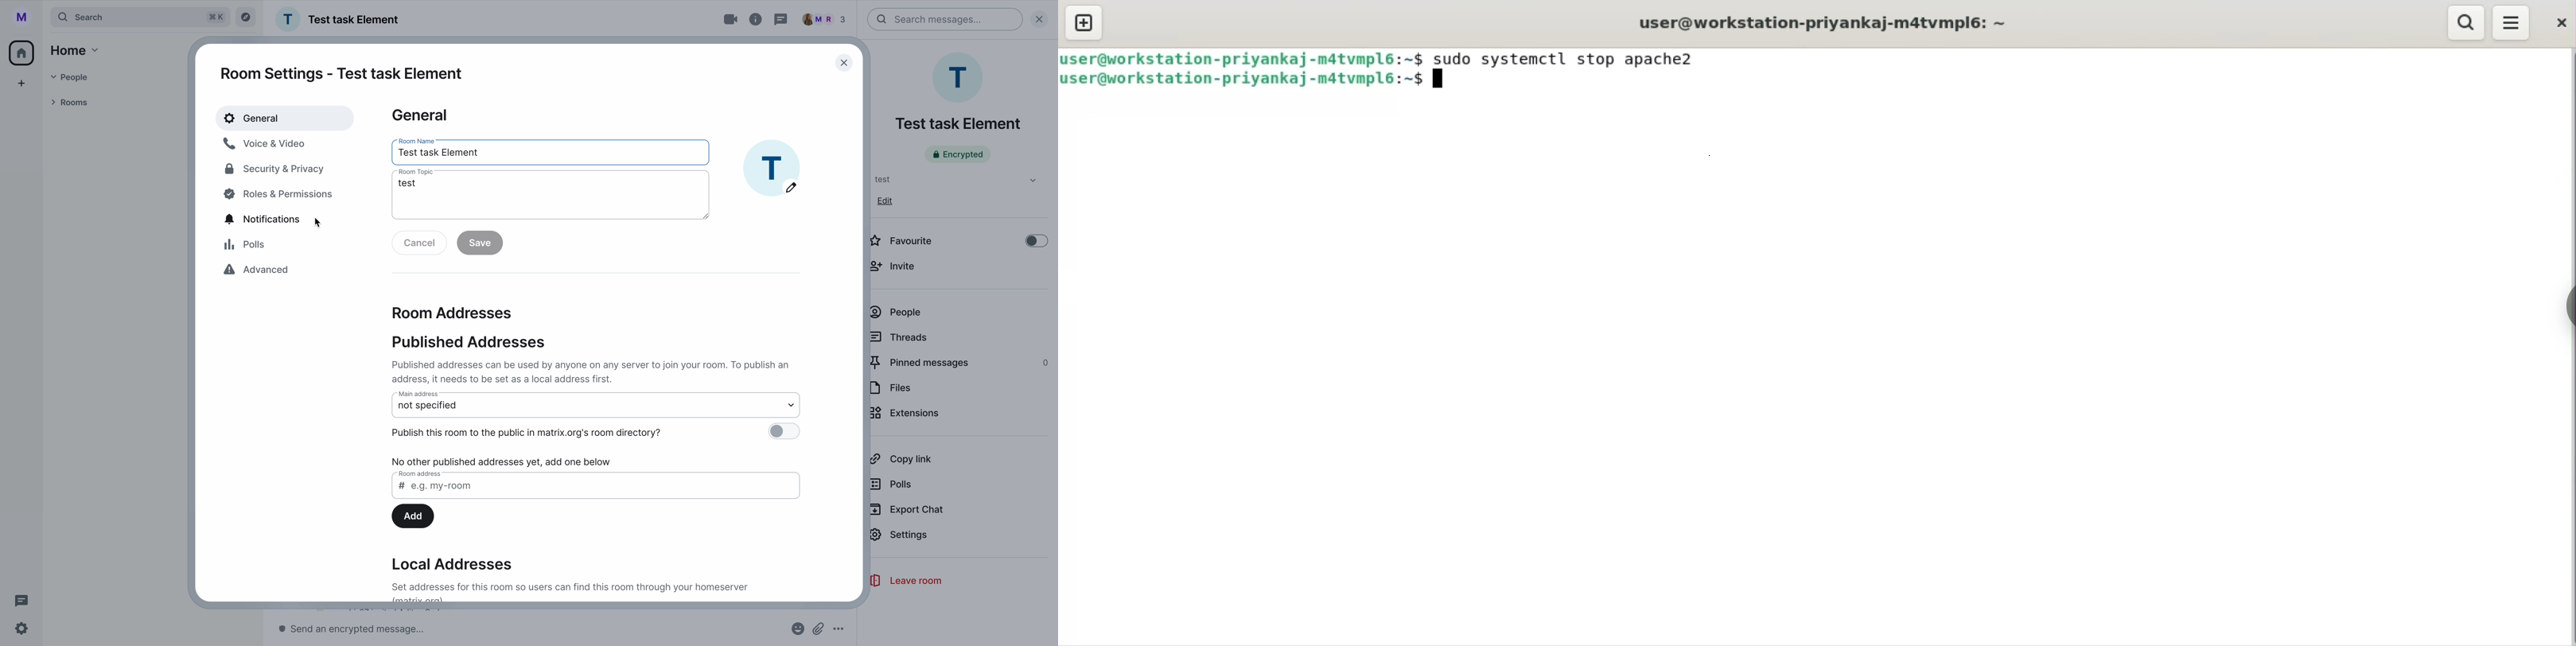 This screenshot has height=672, width=2576. I want to click on pinned messages 0, so click(961, 363).